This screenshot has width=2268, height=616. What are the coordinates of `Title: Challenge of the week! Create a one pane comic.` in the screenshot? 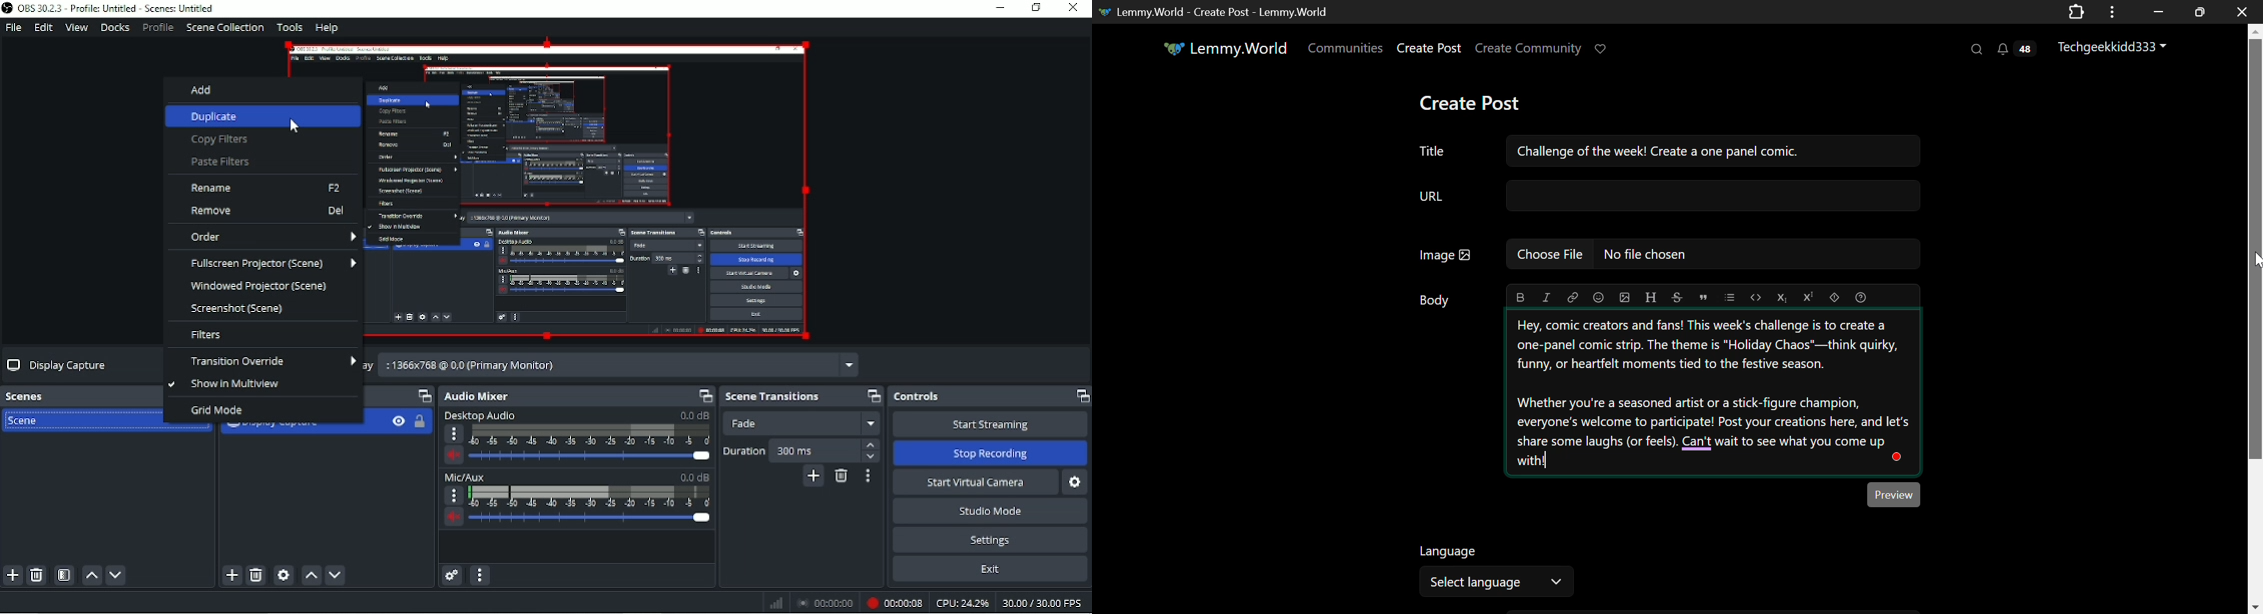 It's located at (1669, 149).